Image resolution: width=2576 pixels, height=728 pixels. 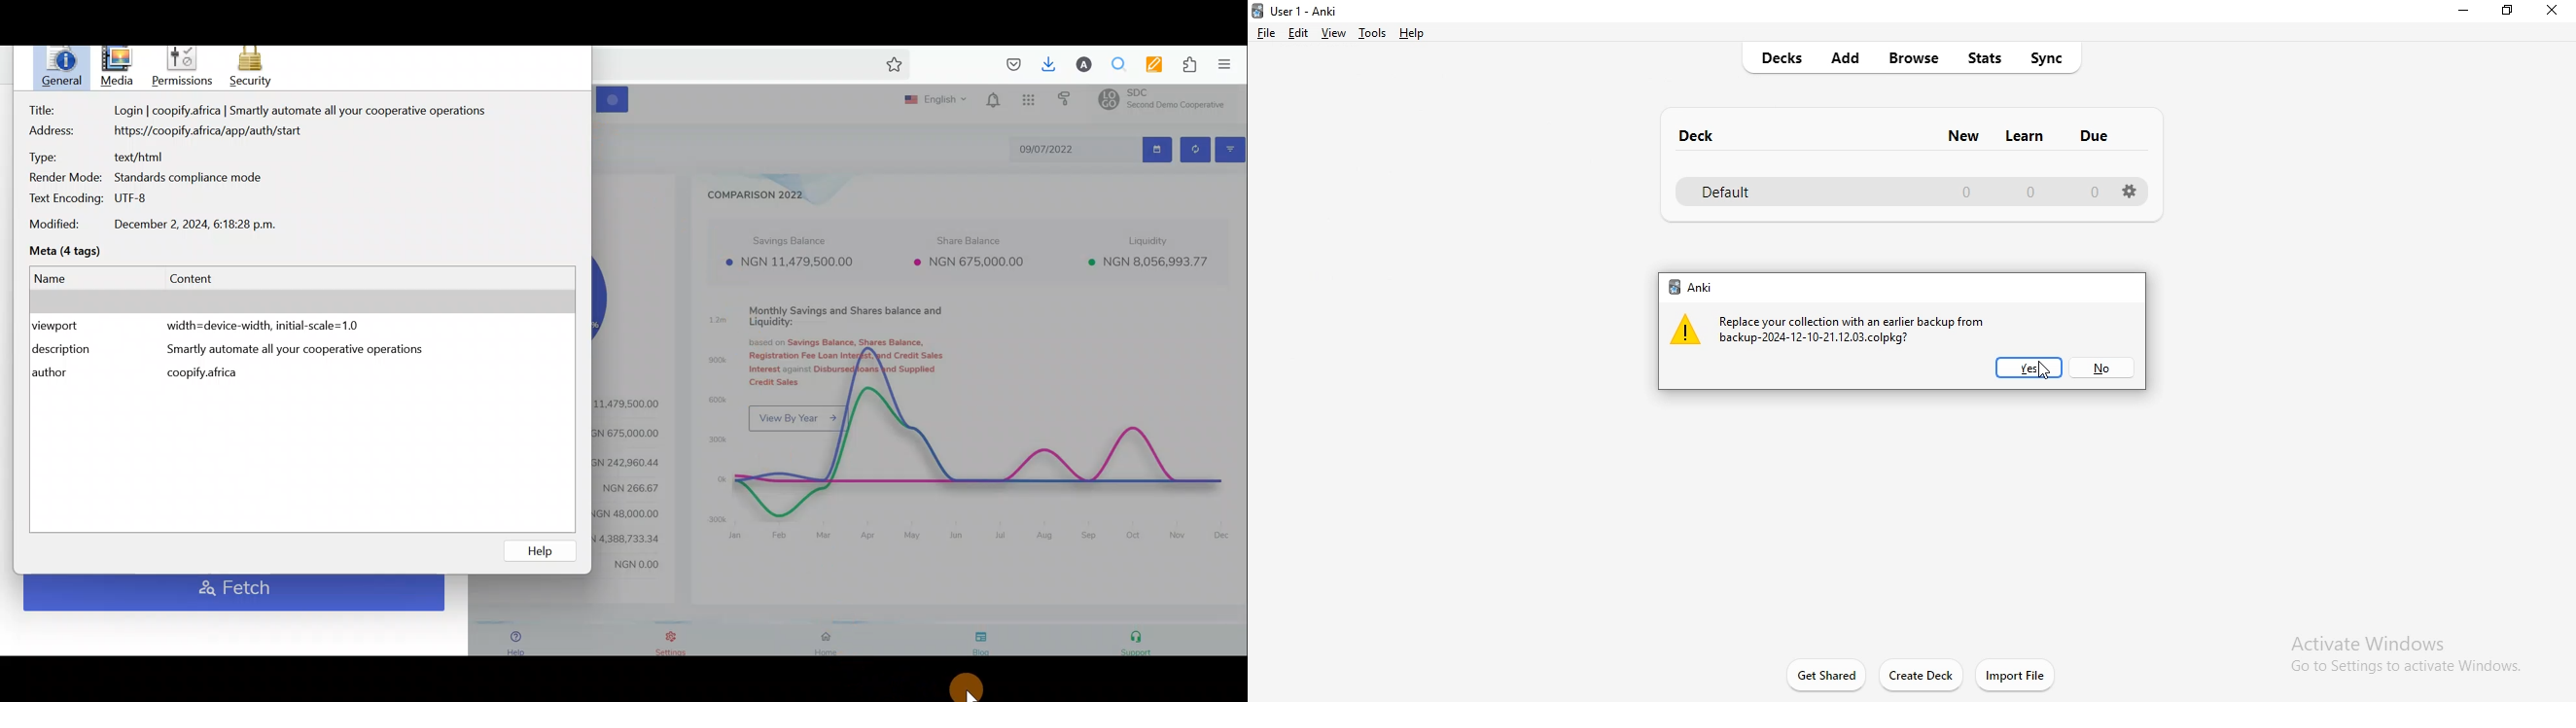 I want to click on close, so click(x=2556, y=12).